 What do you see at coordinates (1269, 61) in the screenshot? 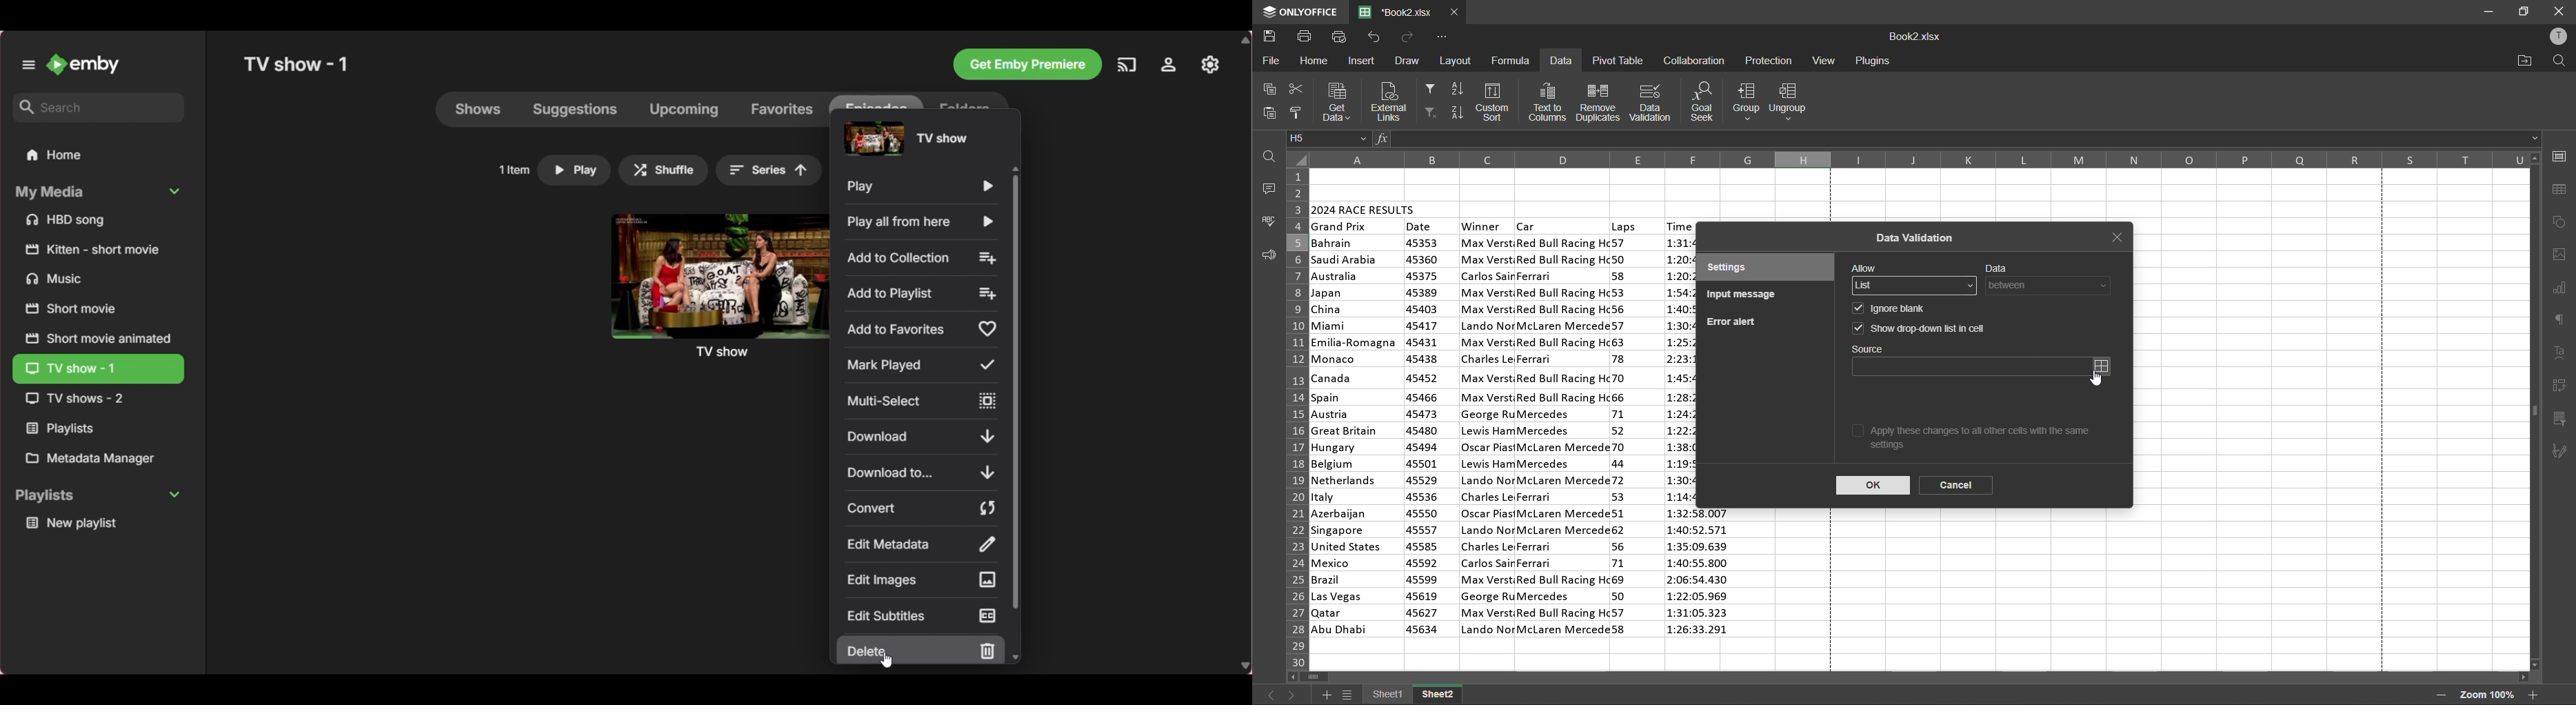
I see `file` at bounding box center [1269, 61].